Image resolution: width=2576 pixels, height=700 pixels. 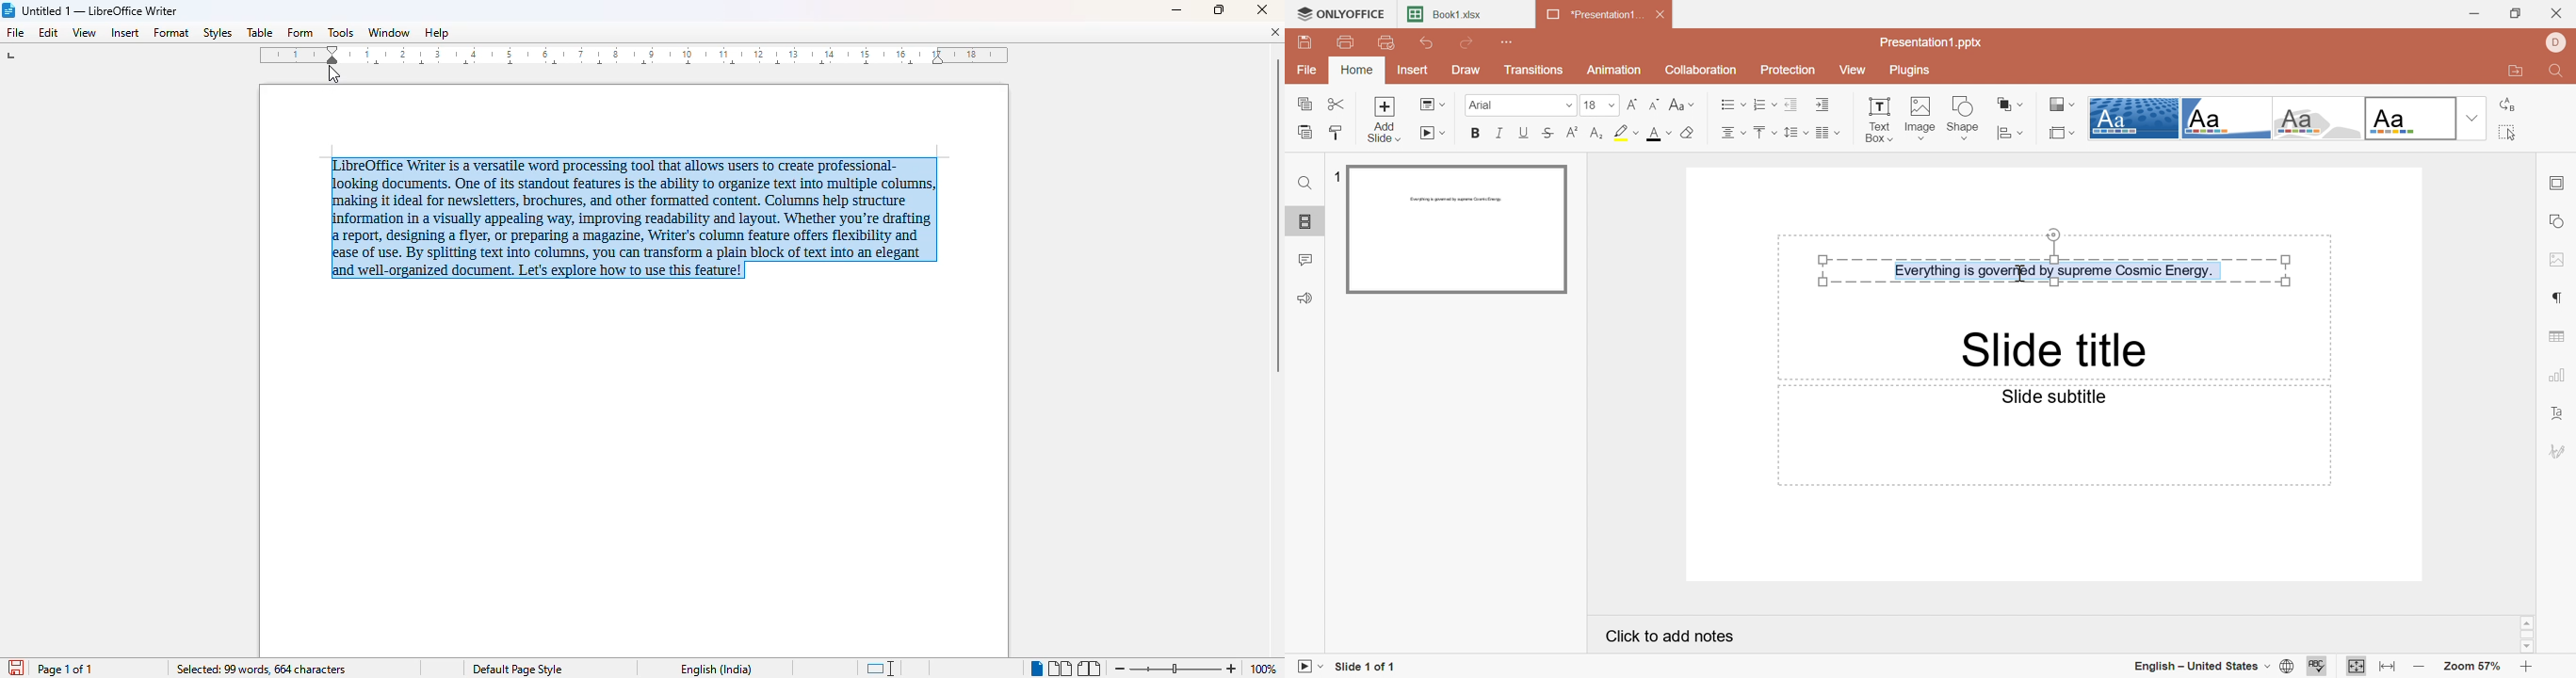 I want to click on Paragraph settings, so click(x=2563, y=295).